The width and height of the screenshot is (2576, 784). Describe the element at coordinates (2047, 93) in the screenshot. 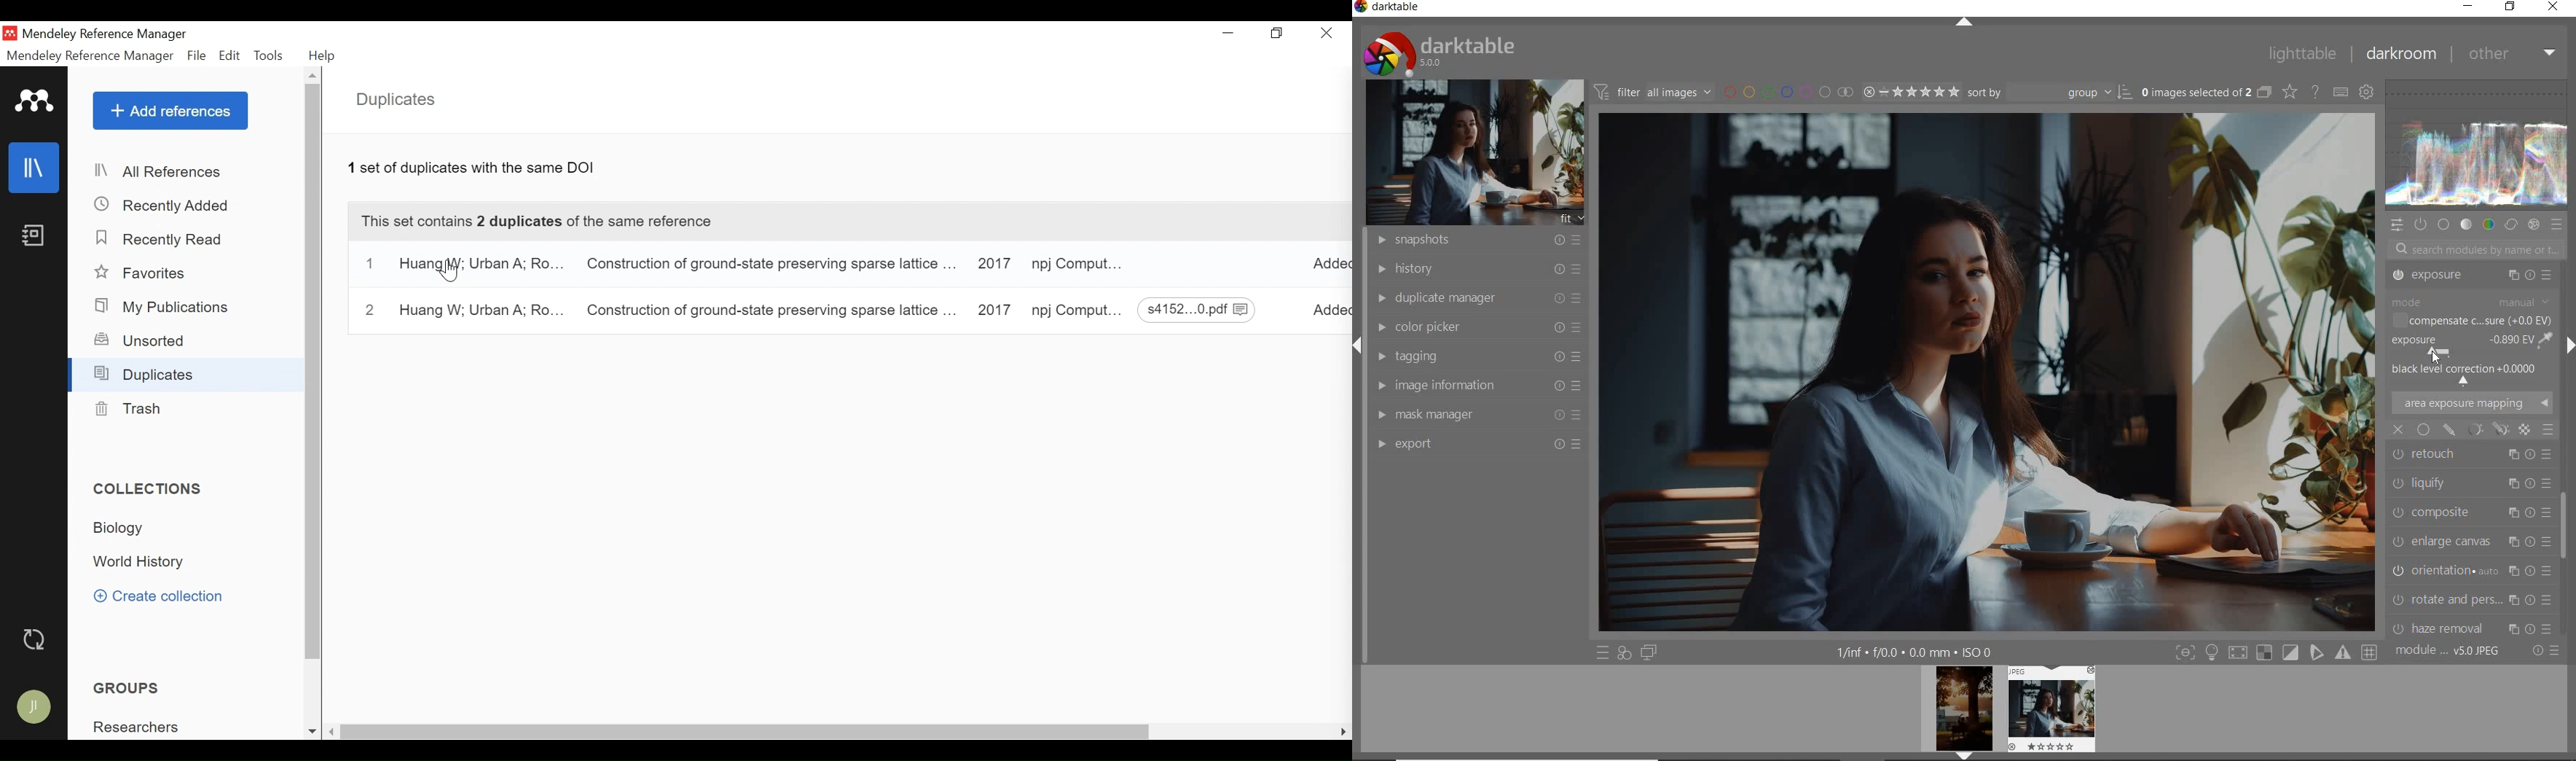

I see `SORT` at that location.